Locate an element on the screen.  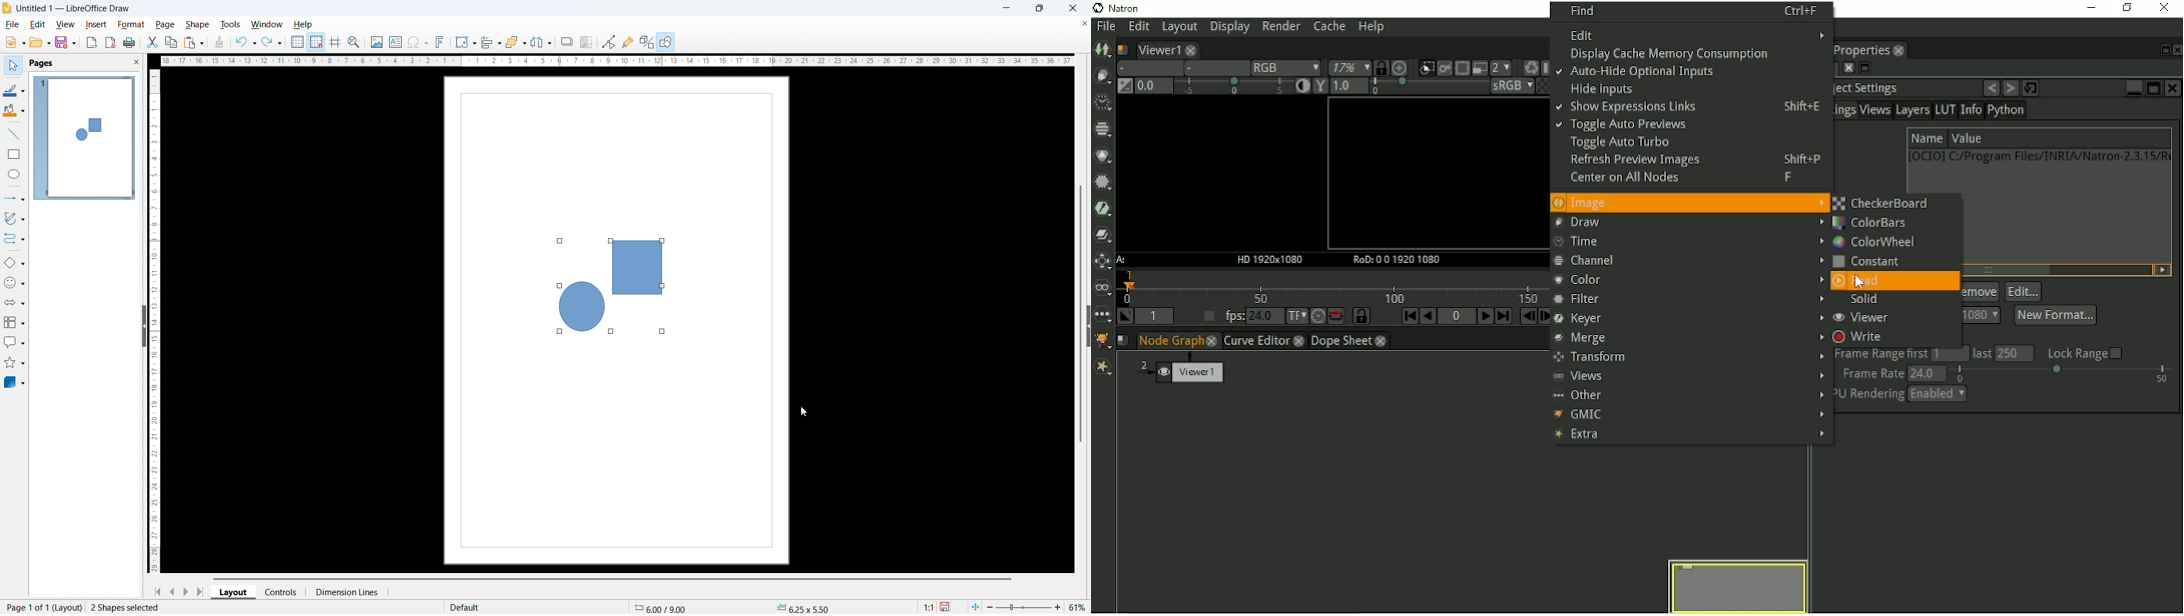
basic shapes is located at coordinates (15, 263).